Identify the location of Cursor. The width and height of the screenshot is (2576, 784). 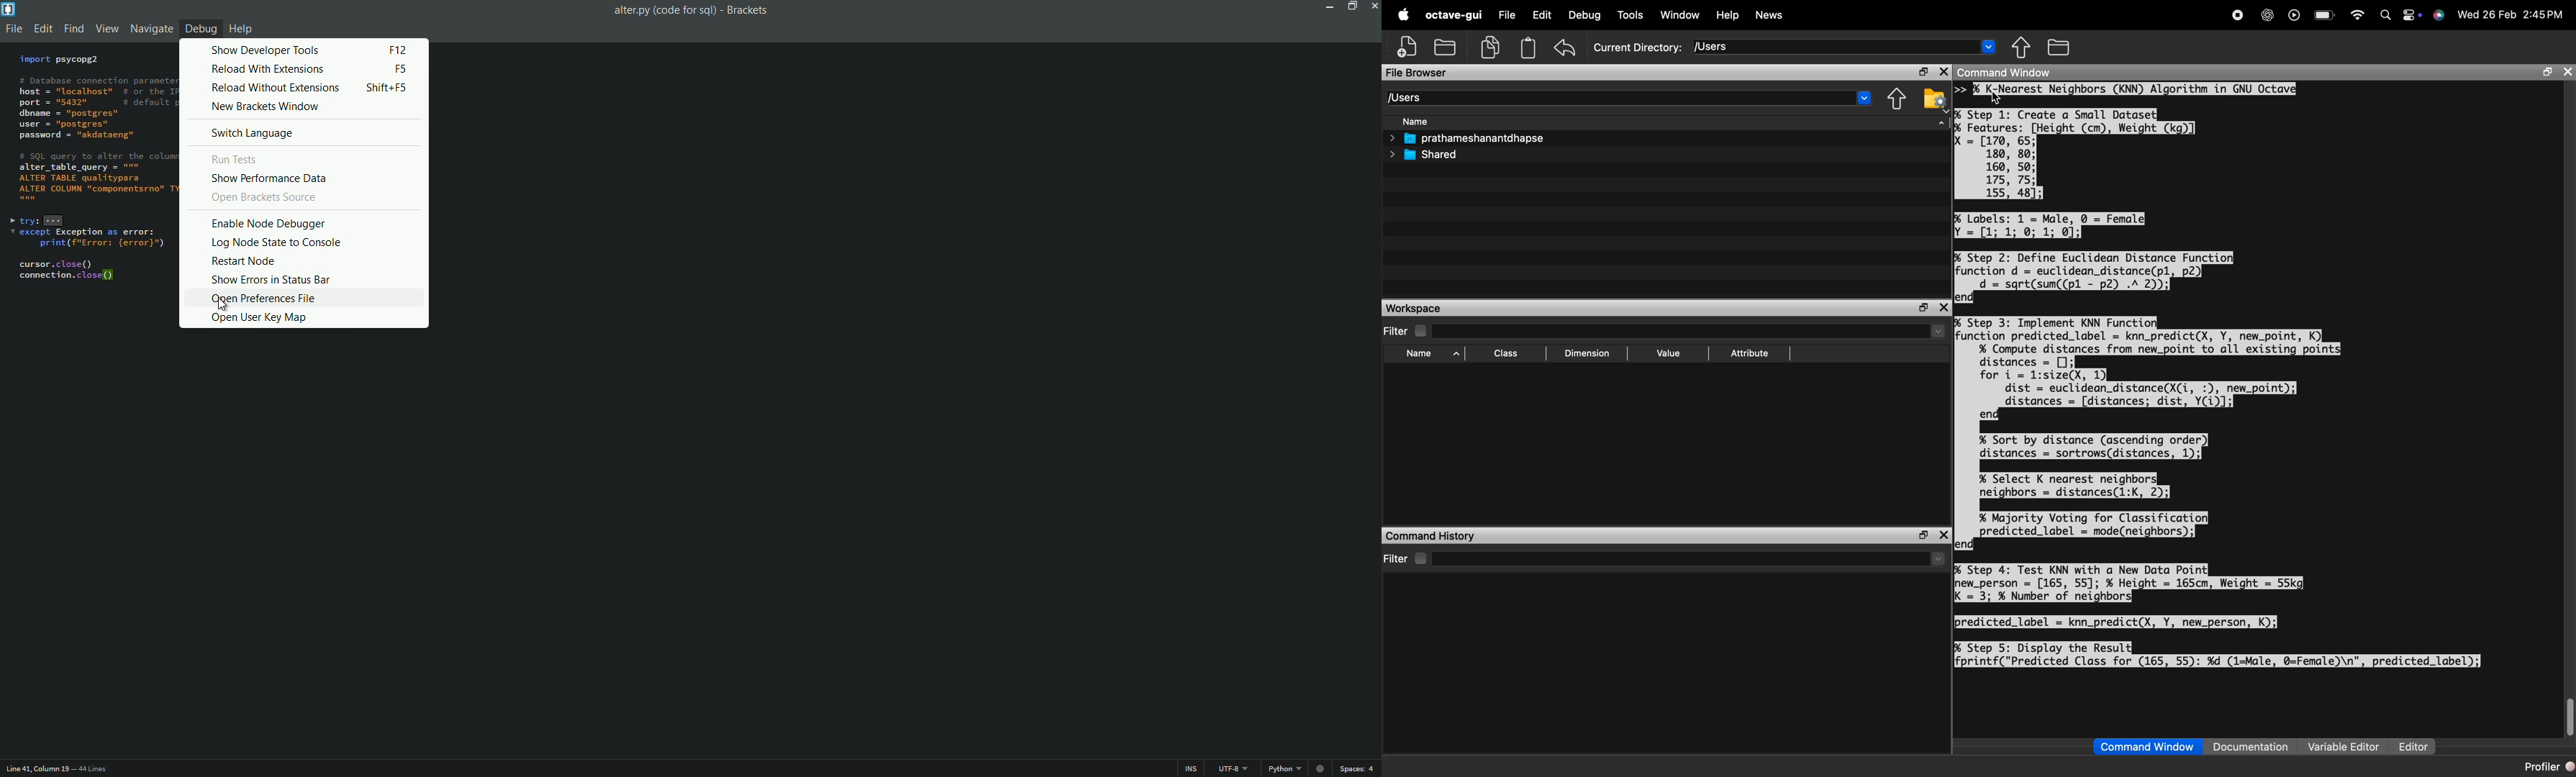
(224, 304).